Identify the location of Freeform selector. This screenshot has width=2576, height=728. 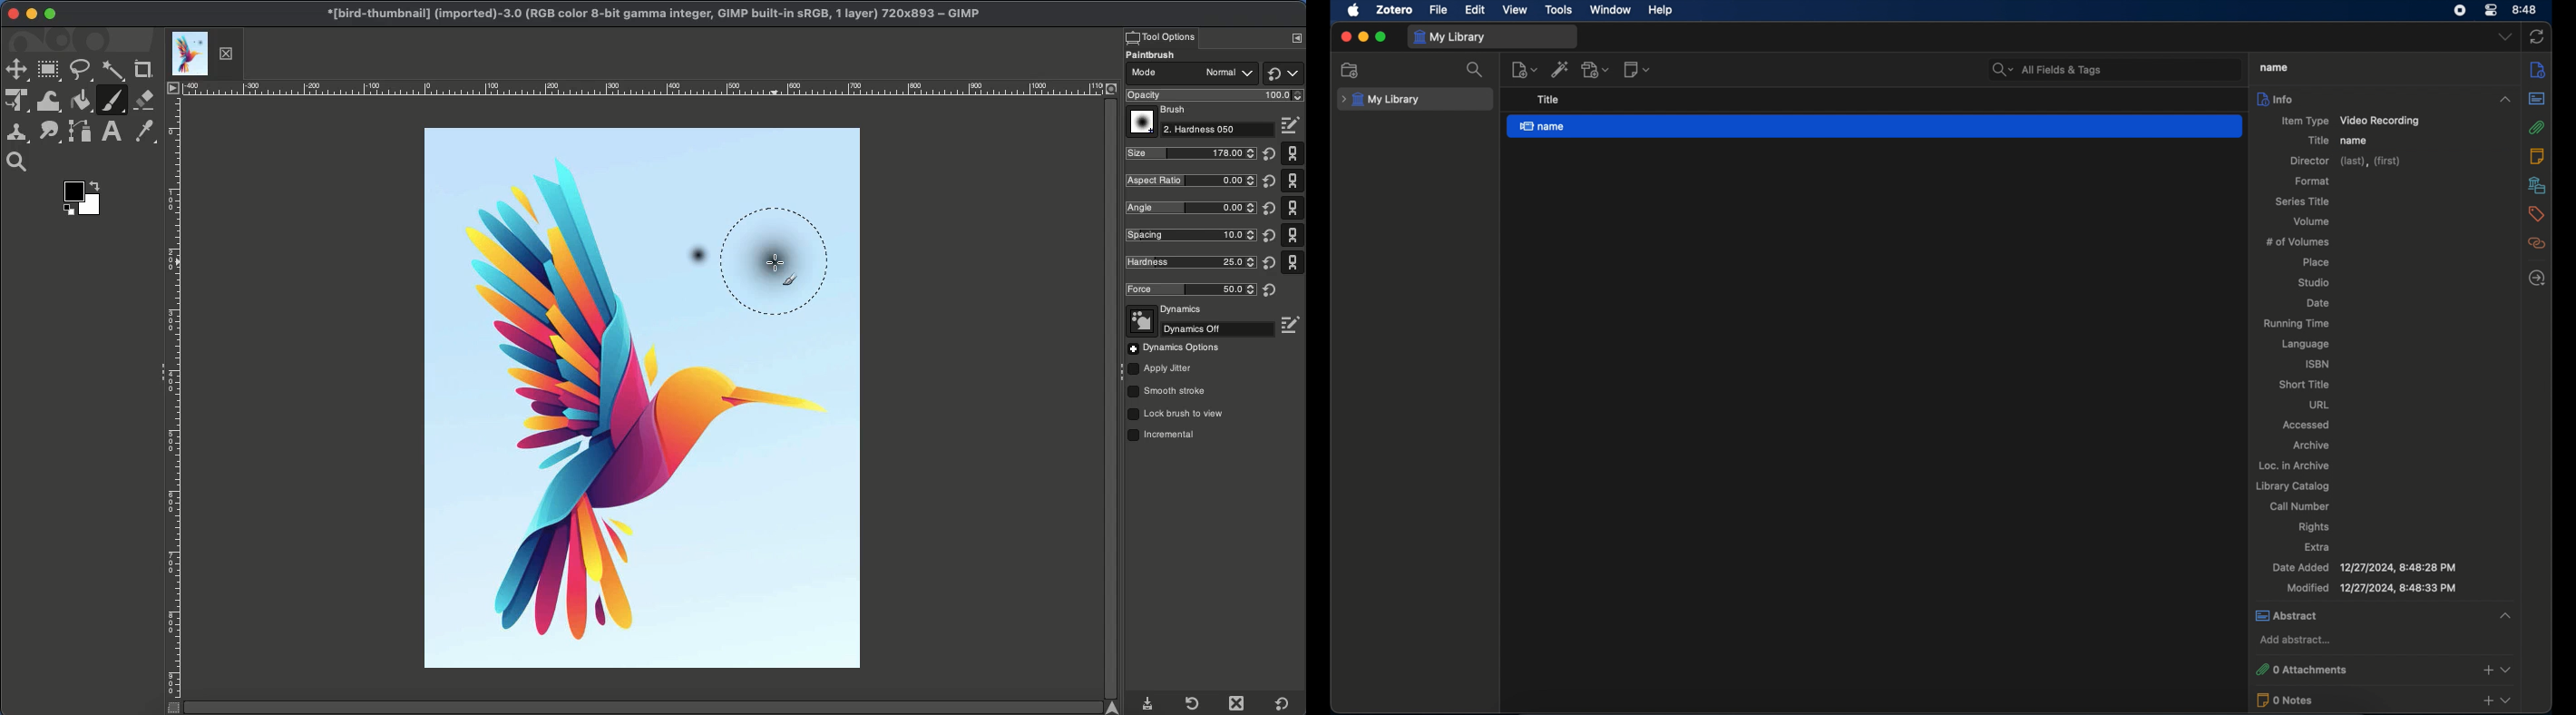
(82, 71).